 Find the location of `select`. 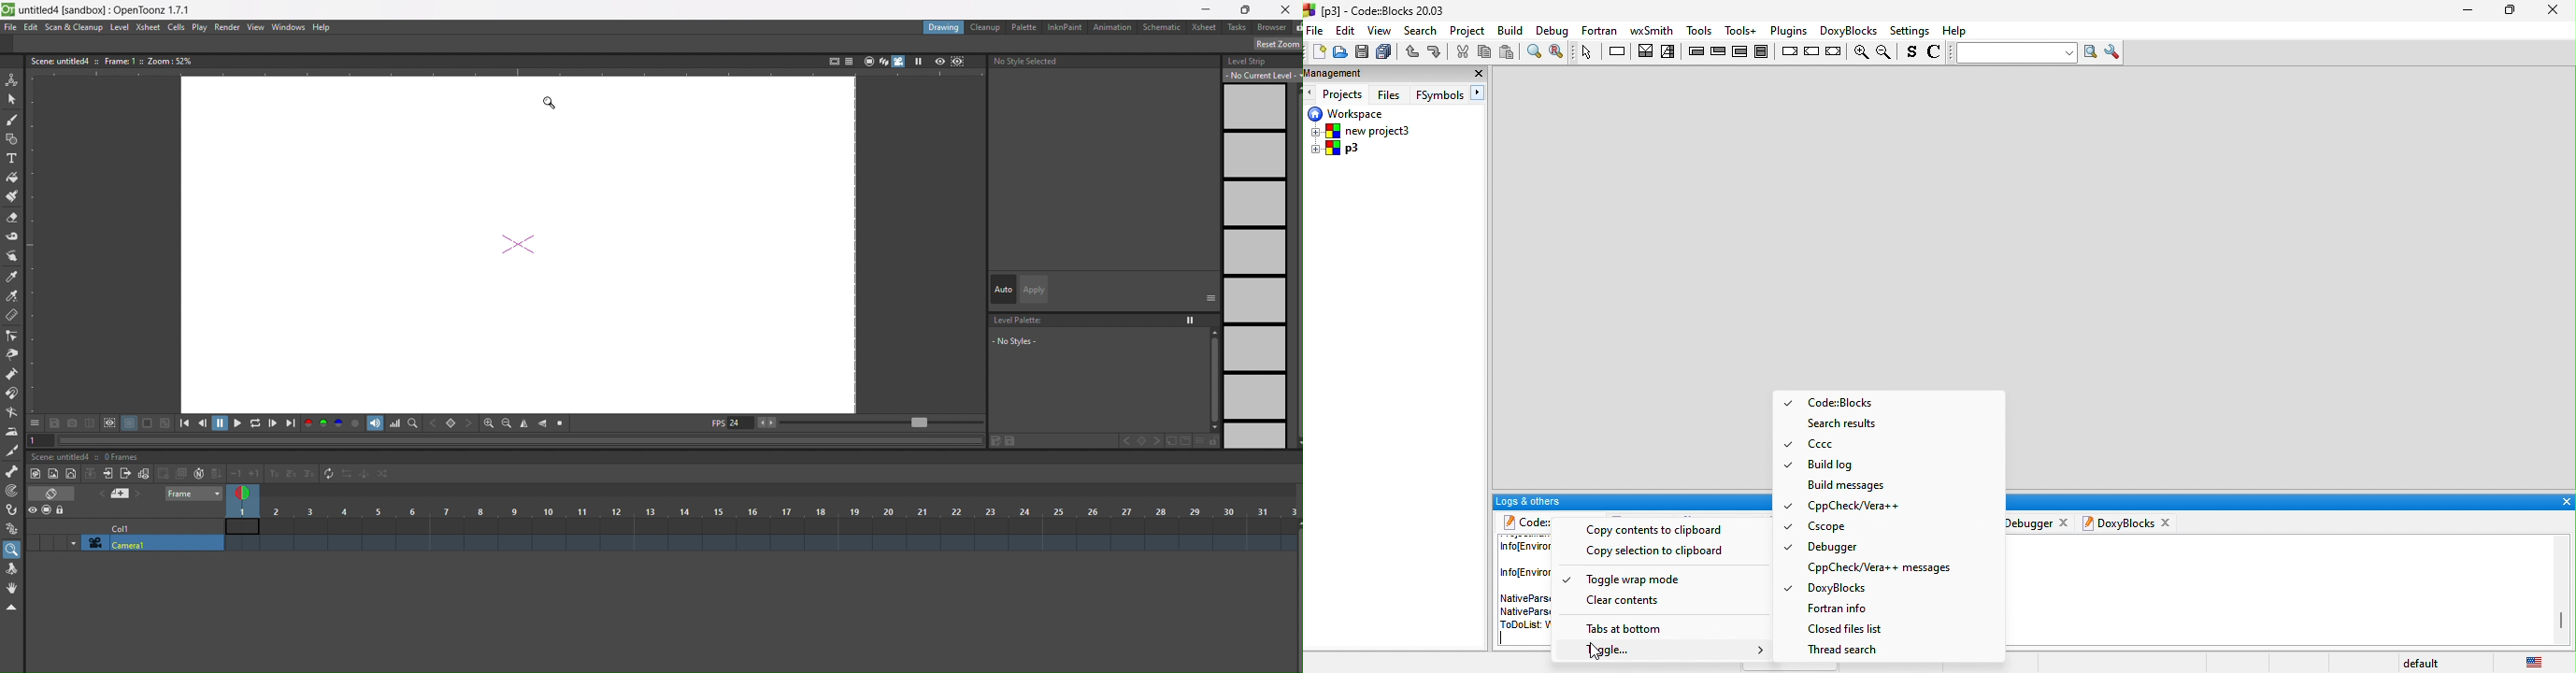

select is located at coordinates (1588, 51).